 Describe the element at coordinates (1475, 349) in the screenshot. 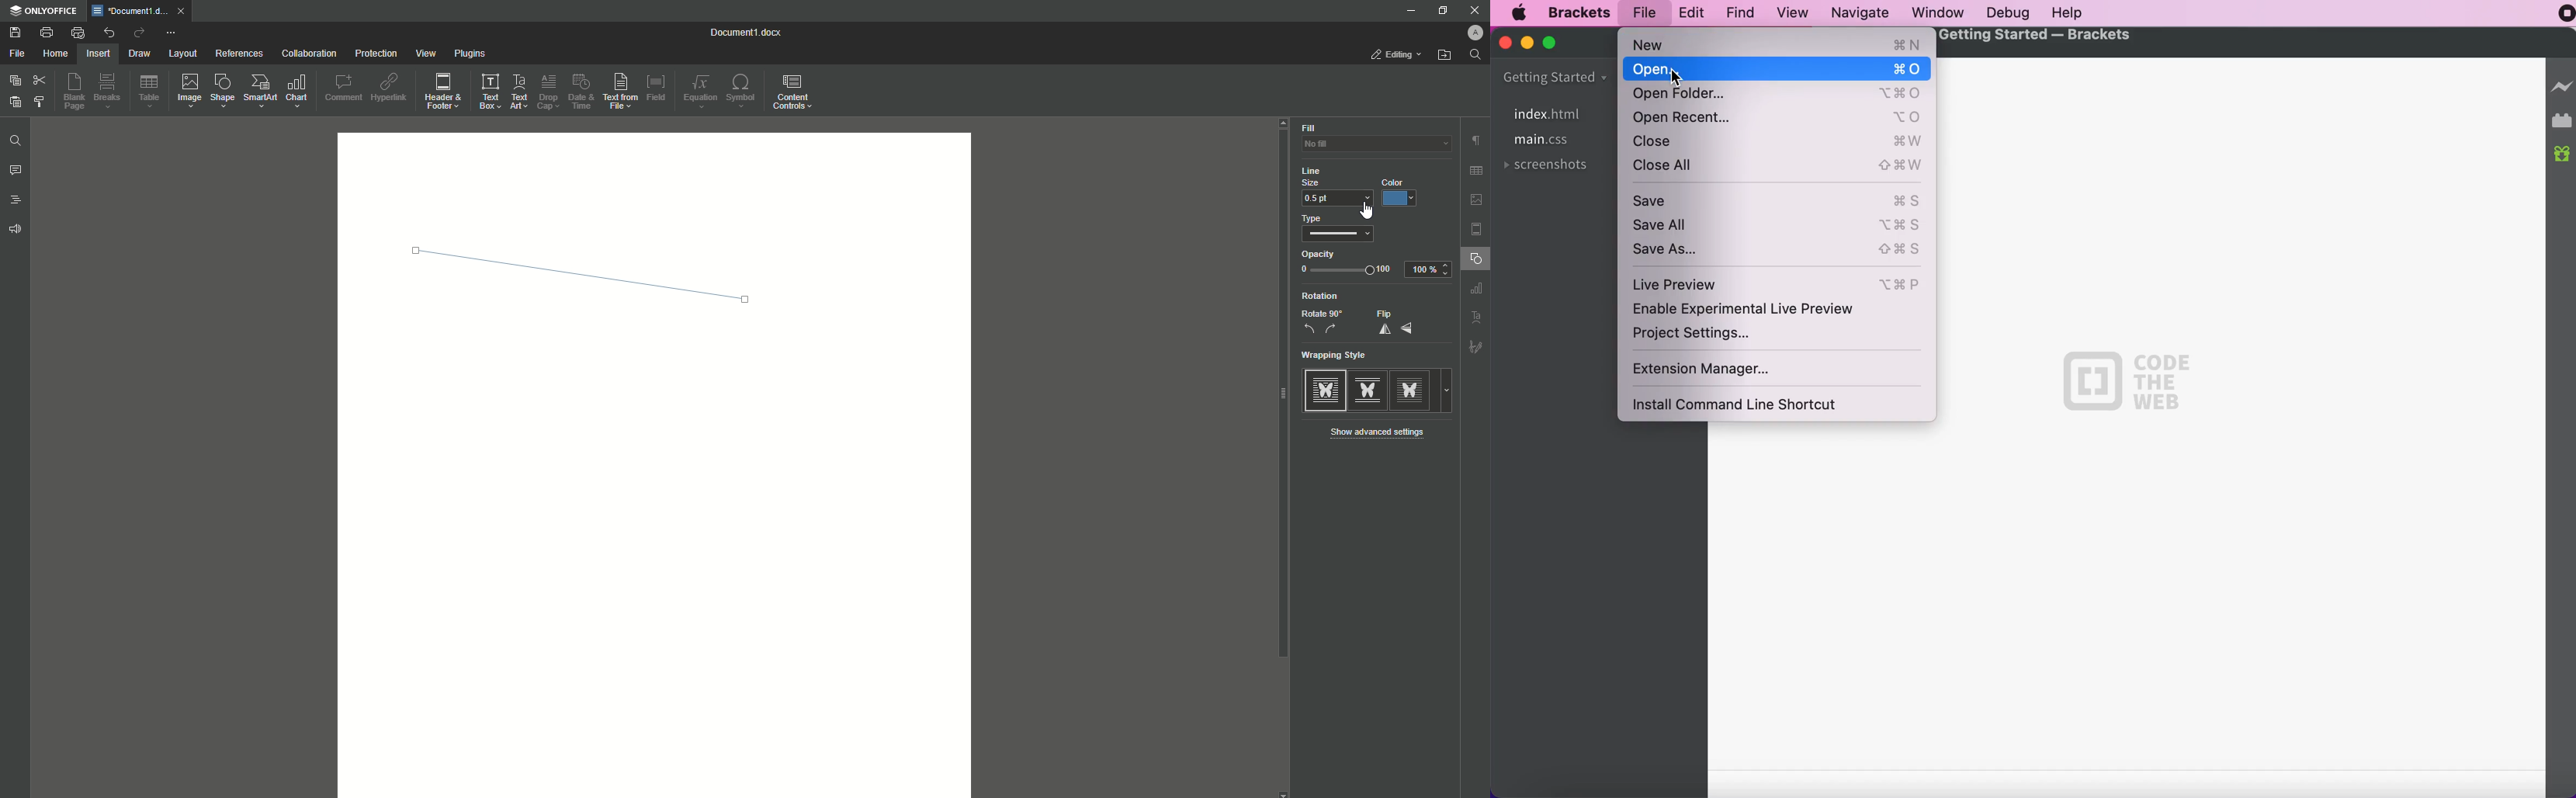

I see `` at that location.